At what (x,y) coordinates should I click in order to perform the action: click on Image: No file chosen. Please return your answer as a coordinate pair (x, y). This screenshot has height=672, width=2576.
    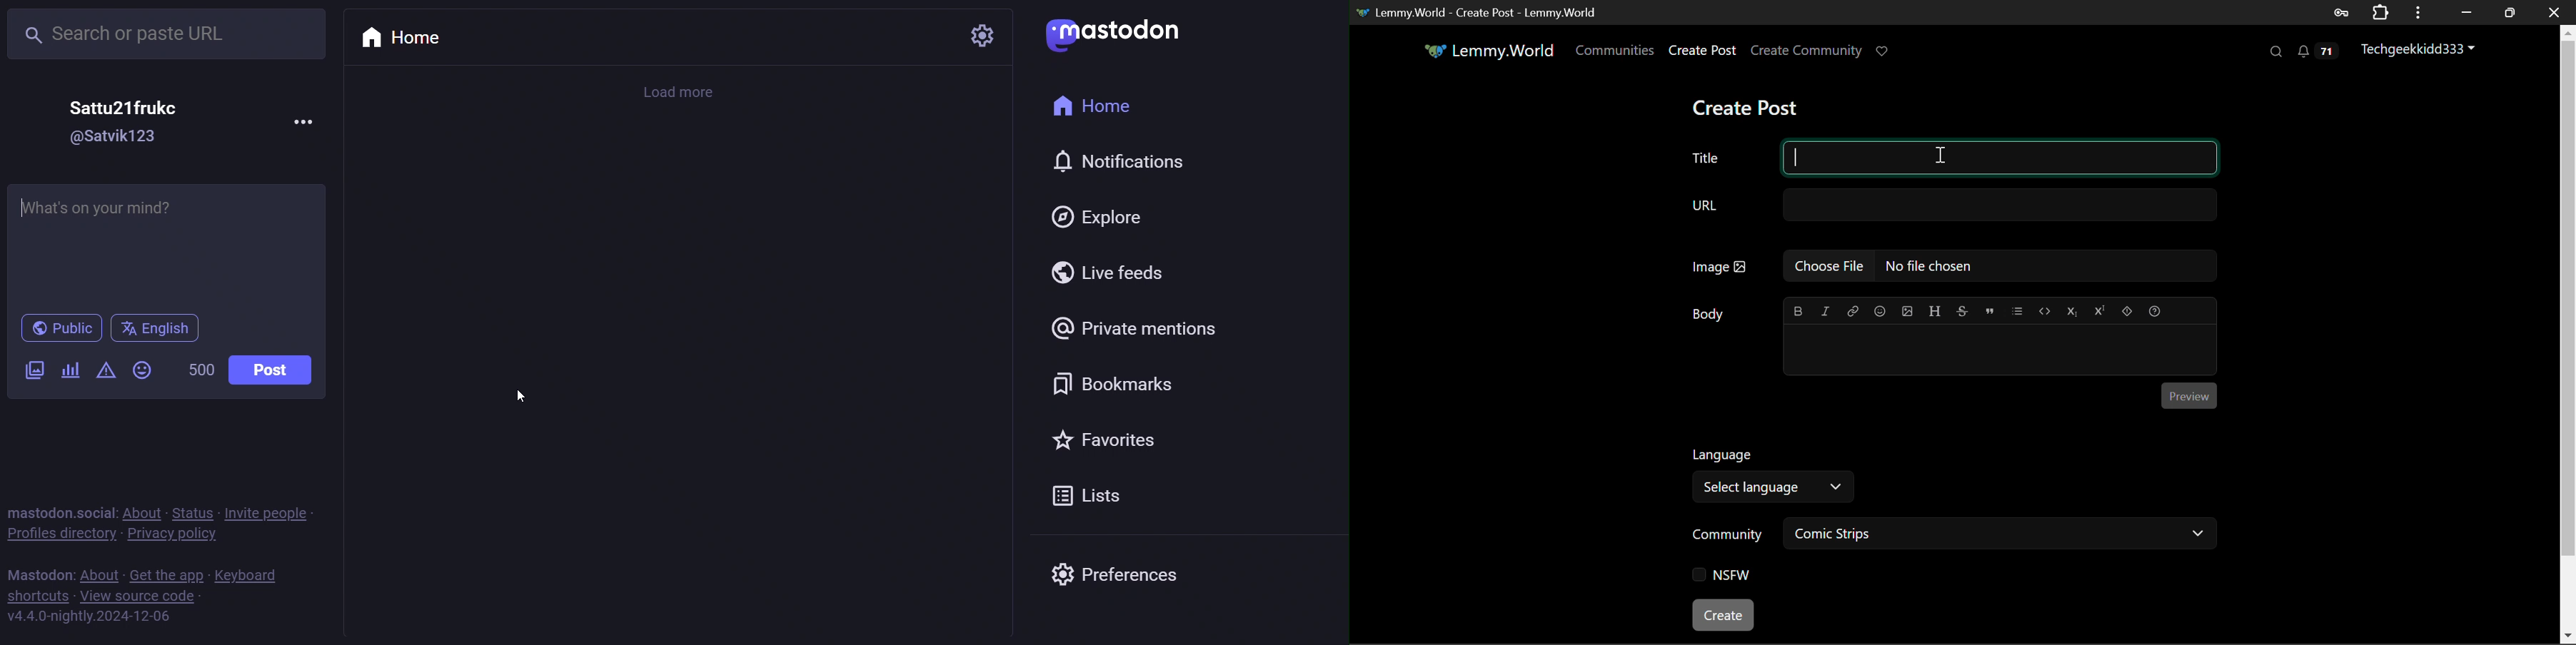
    Looking at the image, I should click on (1953, 264).